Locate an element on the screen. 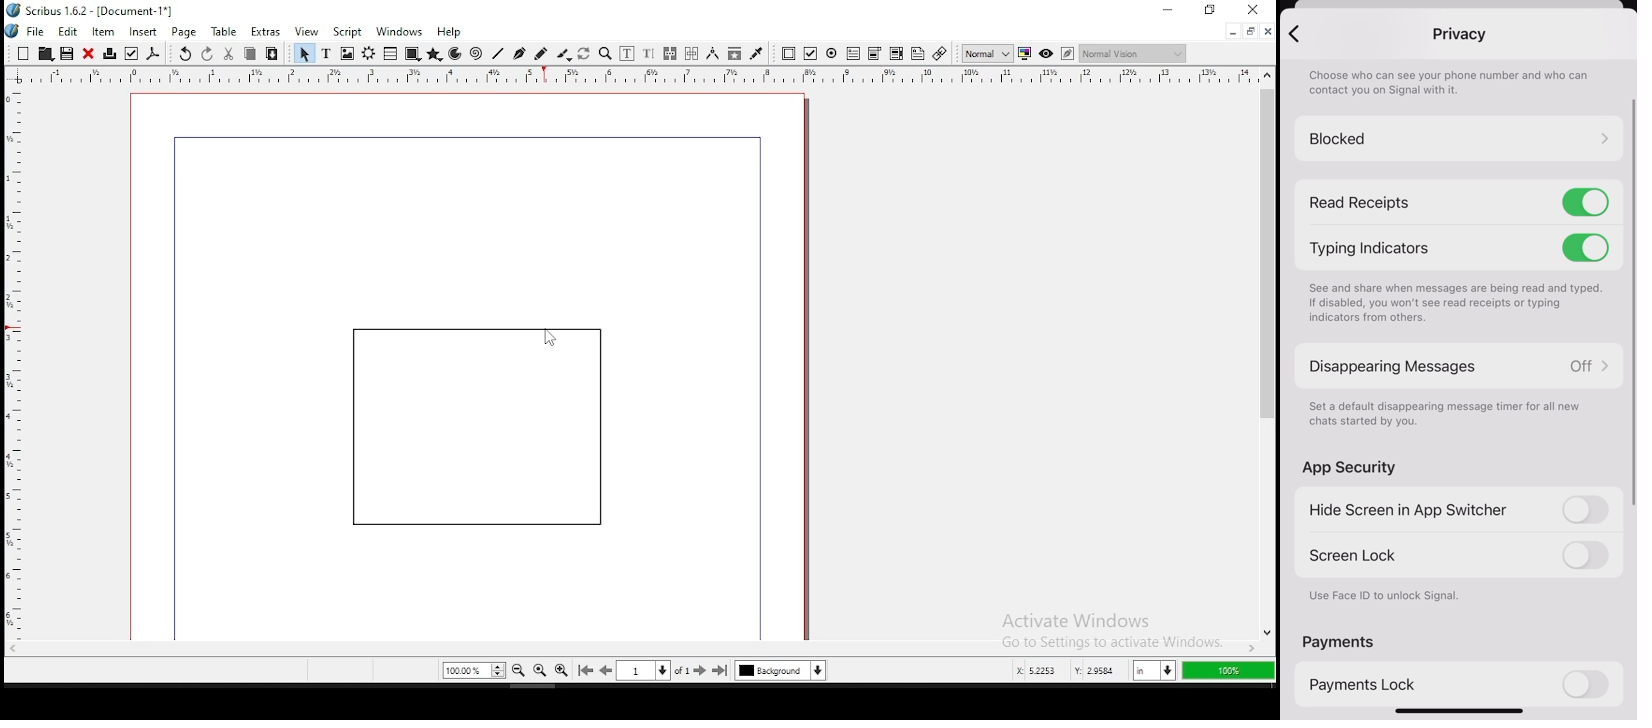  open is located at coordinates (44, 53).